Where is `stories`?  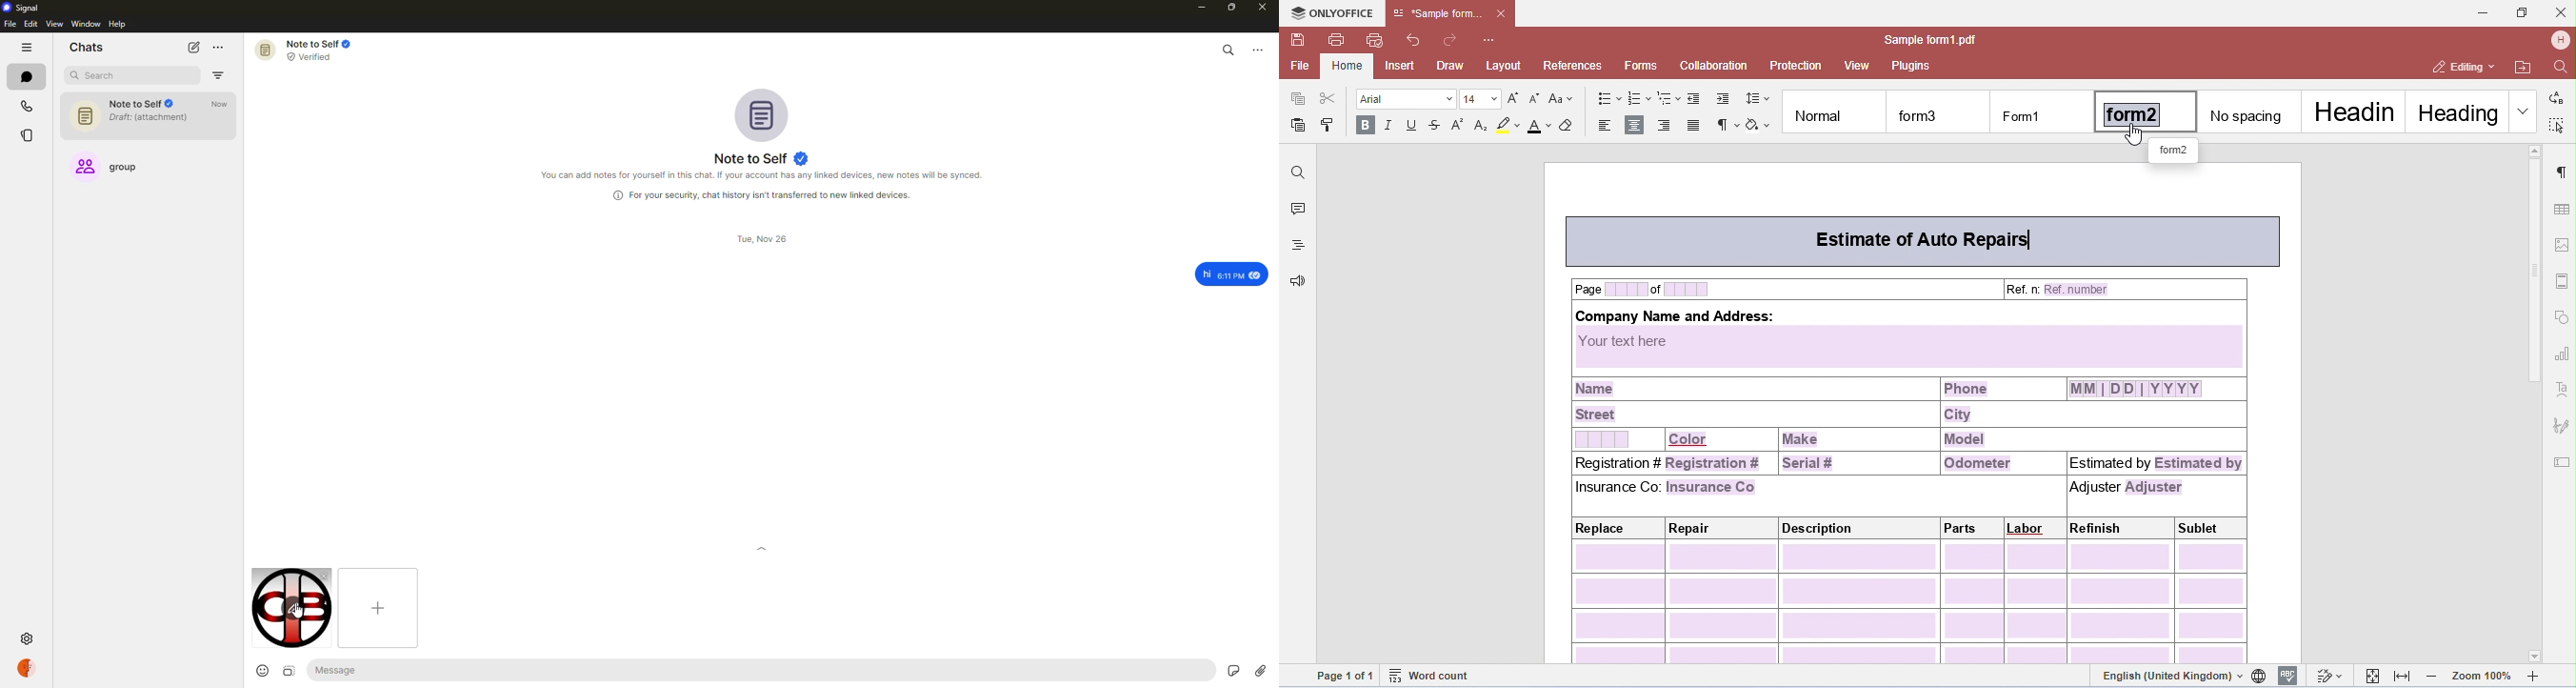
stories is located at coordinates (29, 135).